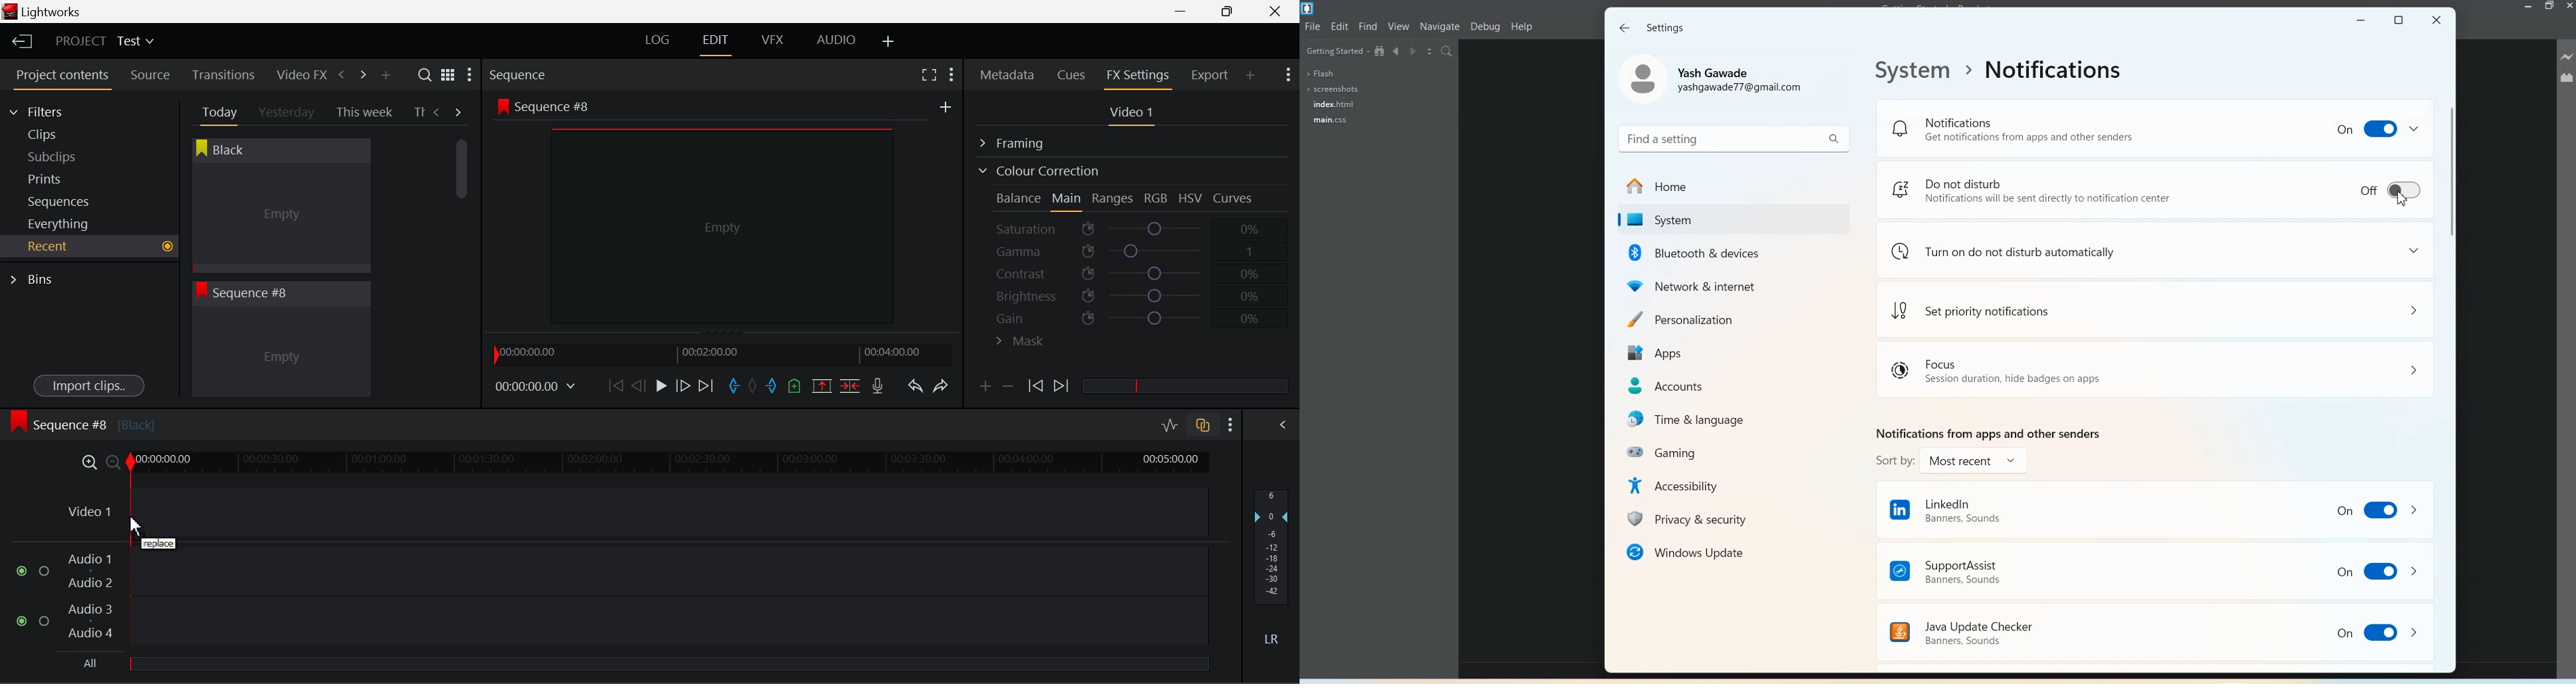 Image resolution: width=2576 pixels, height=700 pixels. I want to click on Maximize, so click(2399, 18).